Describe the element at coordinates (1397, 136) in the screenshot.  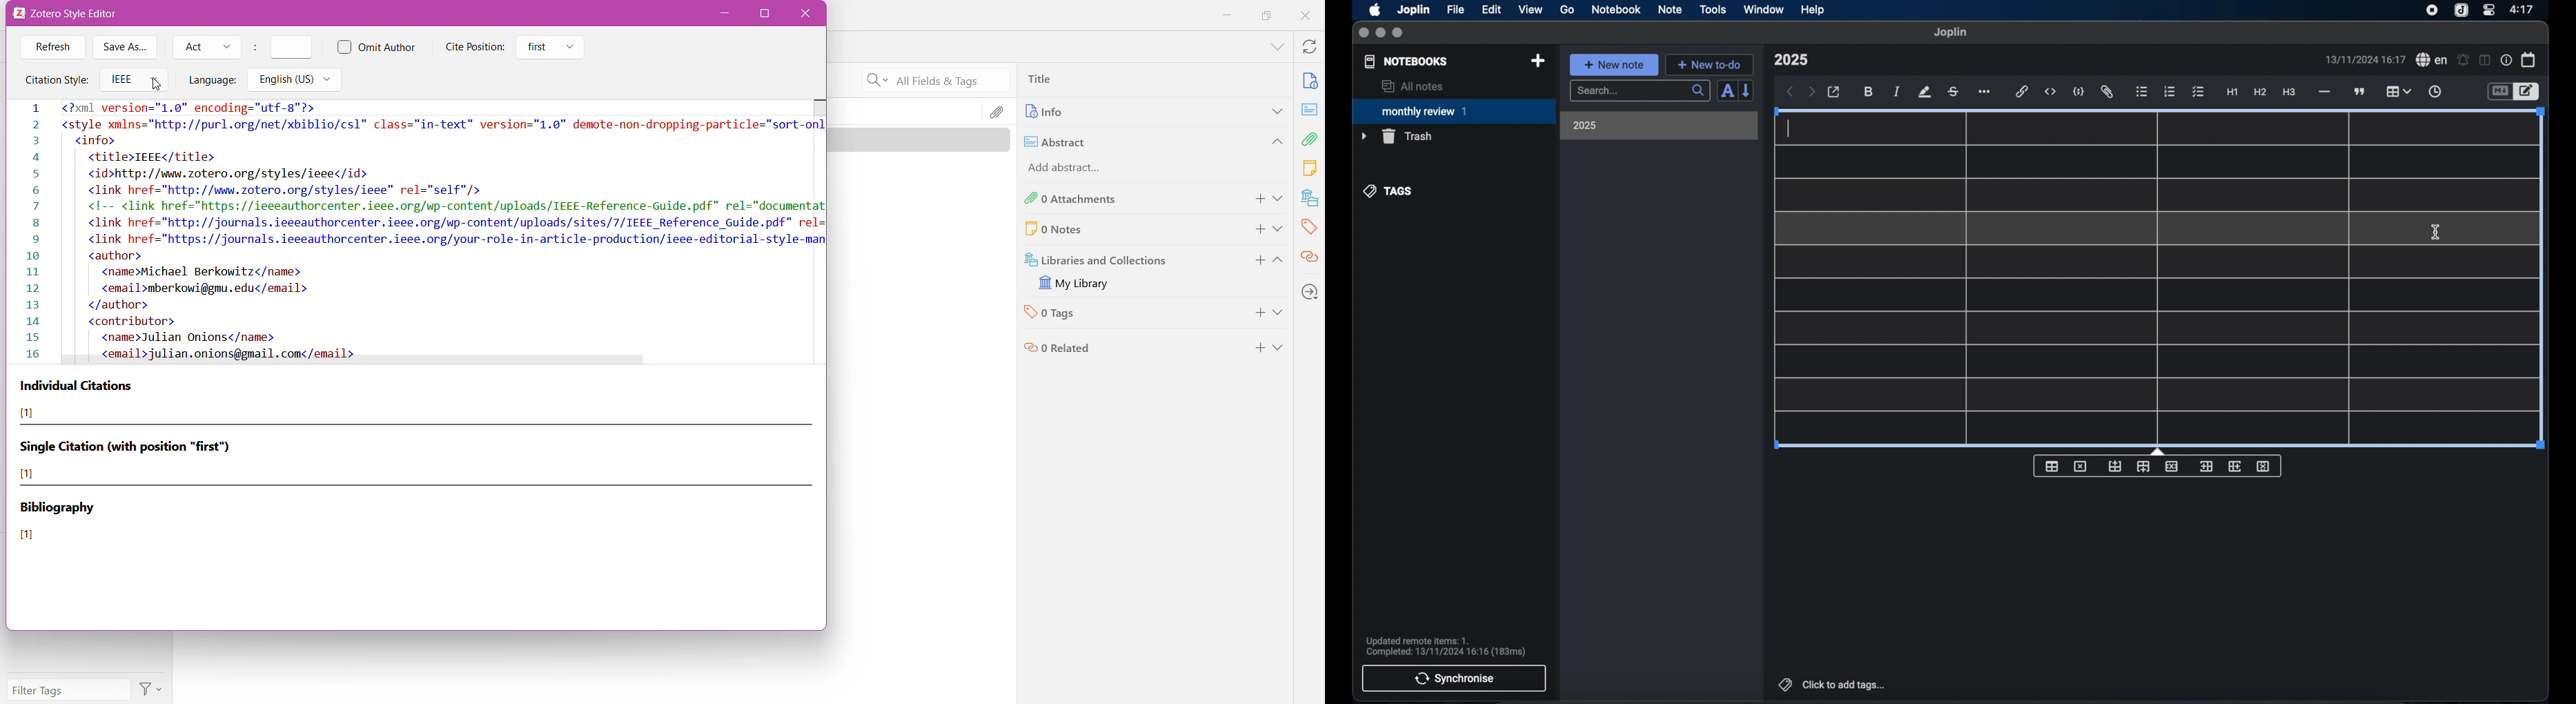
I see `trash` at that location.